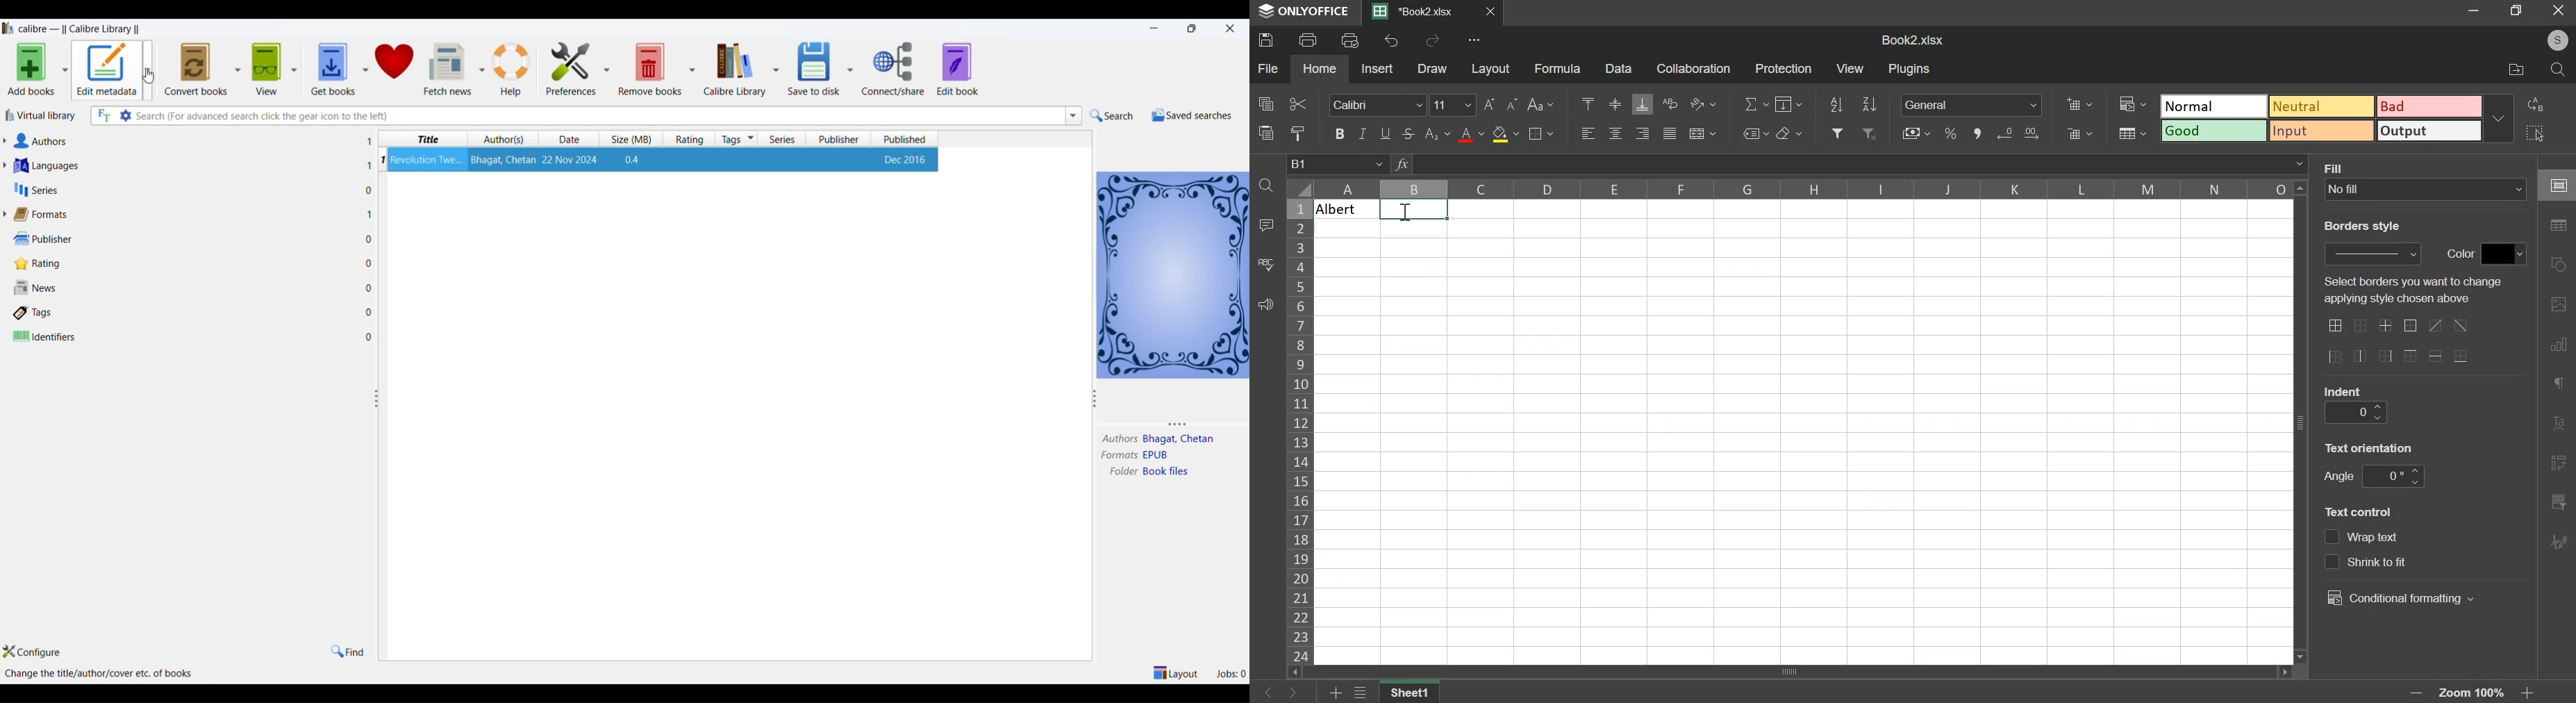 The width and height of the screenshot is (2576, 728). Describe the element at coordinates (2559, 464) in the screenshot. I see `pivot table settings` at that location.